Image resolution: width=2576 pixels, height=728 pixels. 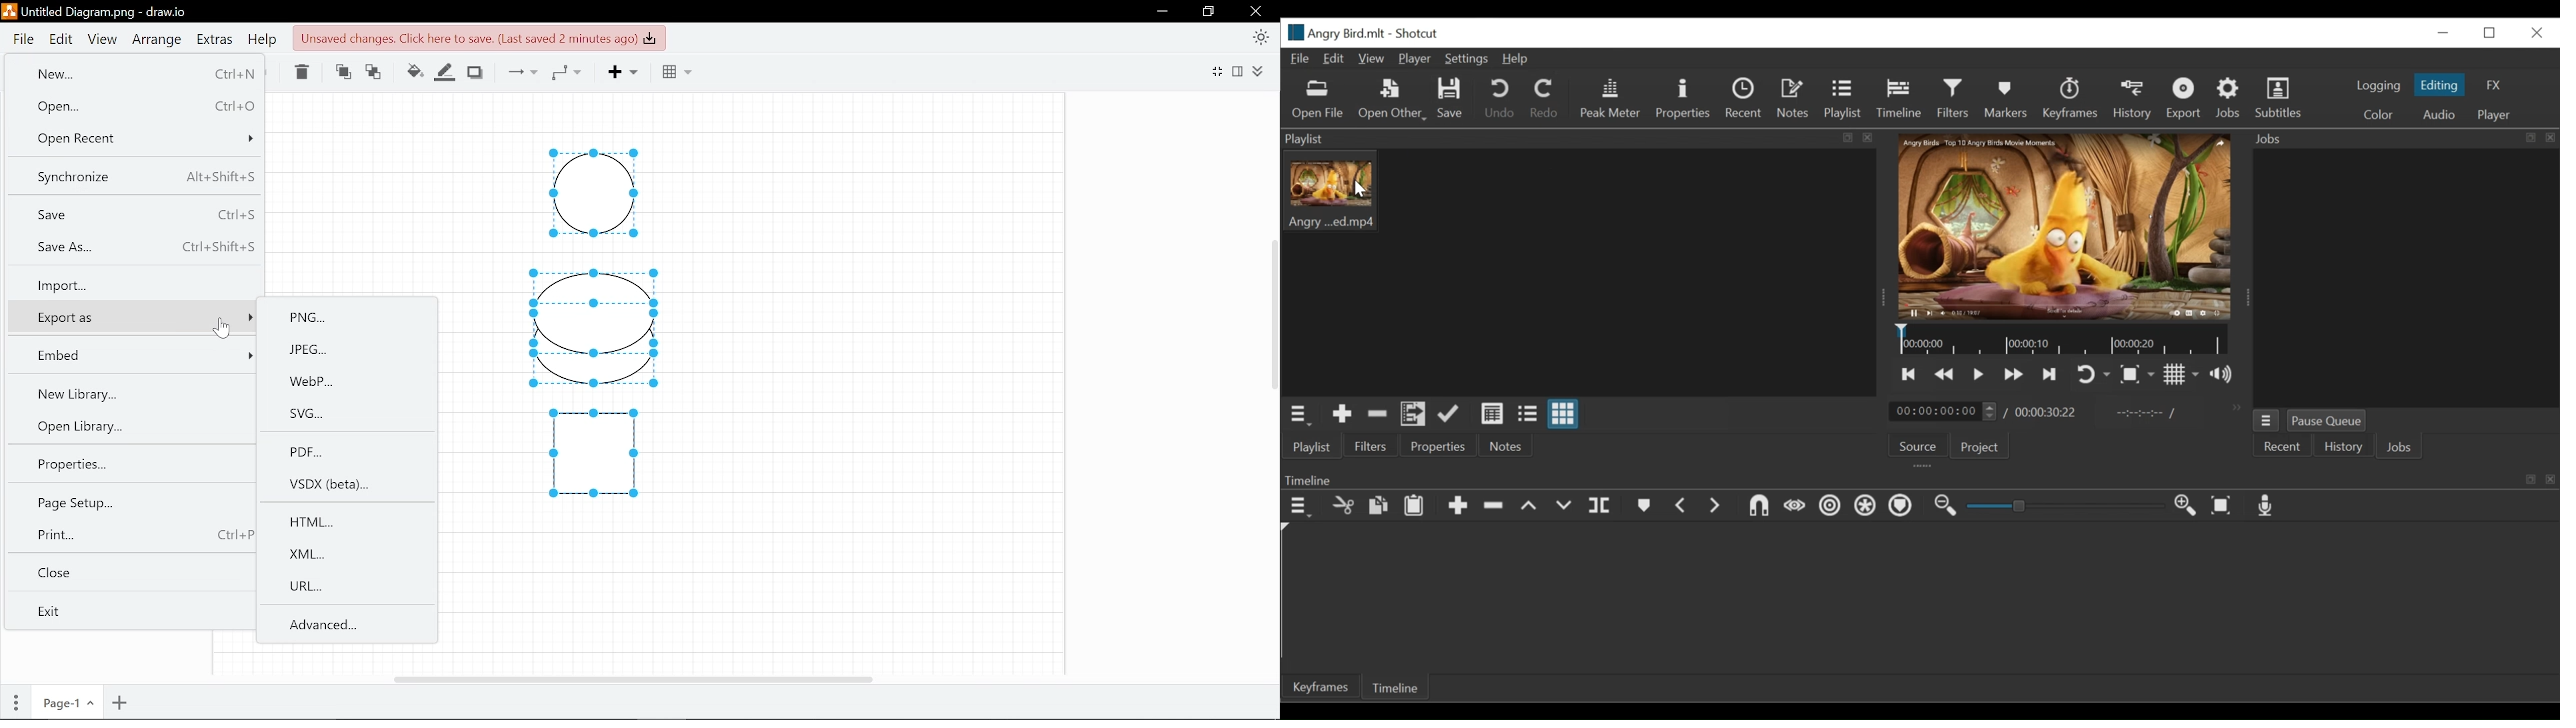 What do you see at coordinates (2379, 85) in the screenshot?
I see `logging` at bounding box center [2379, 85].